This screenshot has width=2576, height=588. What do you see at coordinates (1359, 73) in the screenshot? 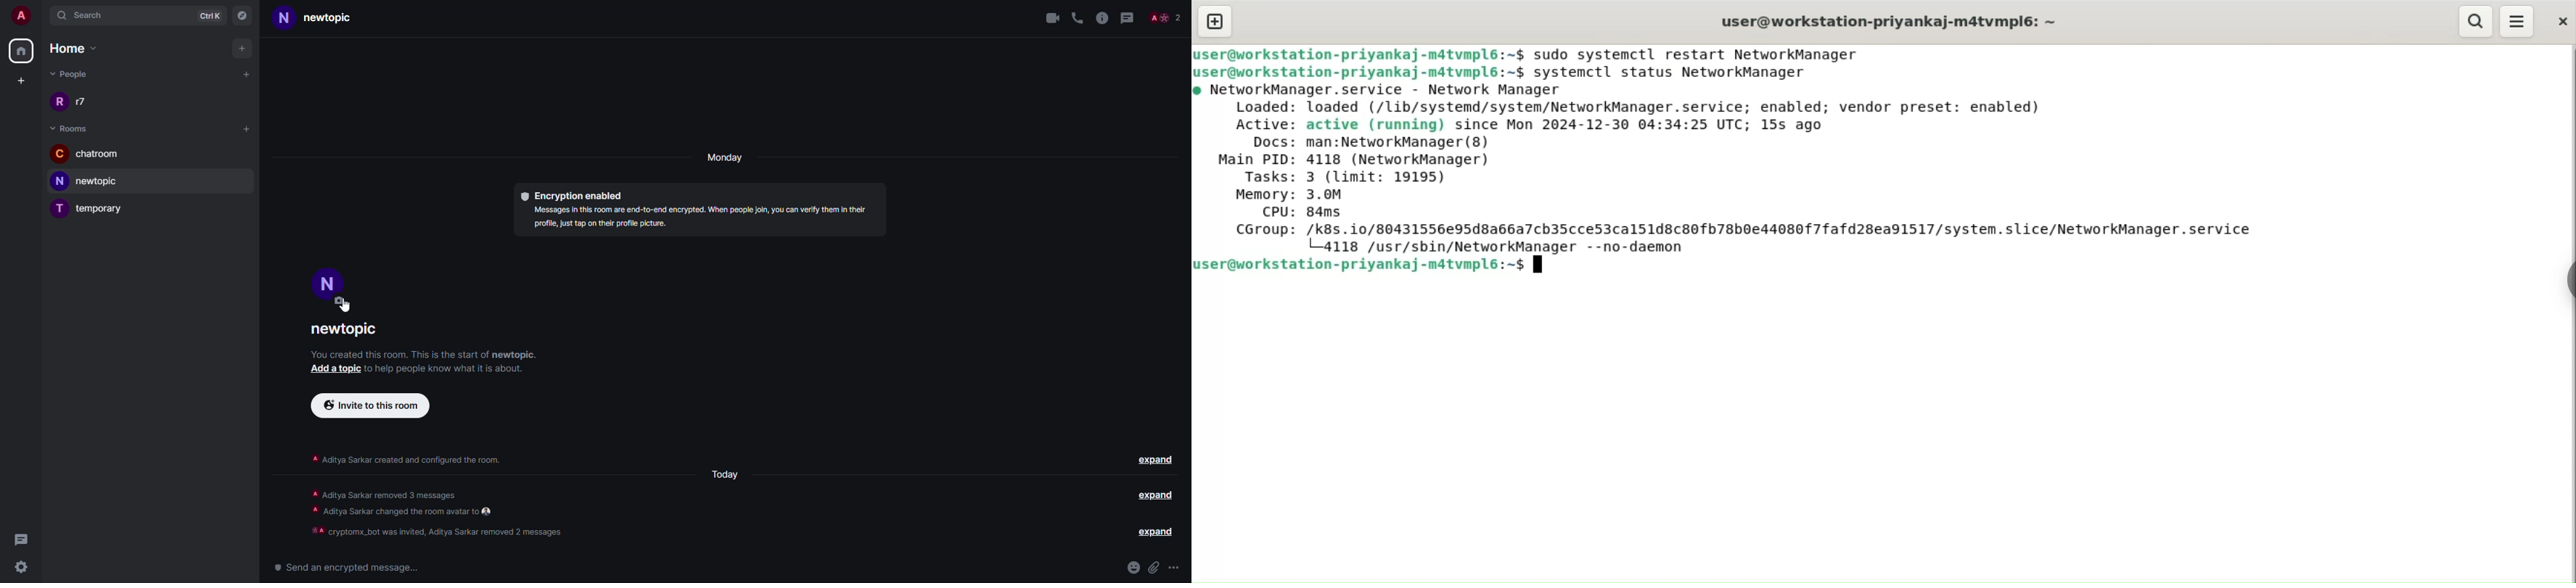
I see `user@workstation-priyankaj-m4tvmlp6:~$` at bounding box center [1359, 73].